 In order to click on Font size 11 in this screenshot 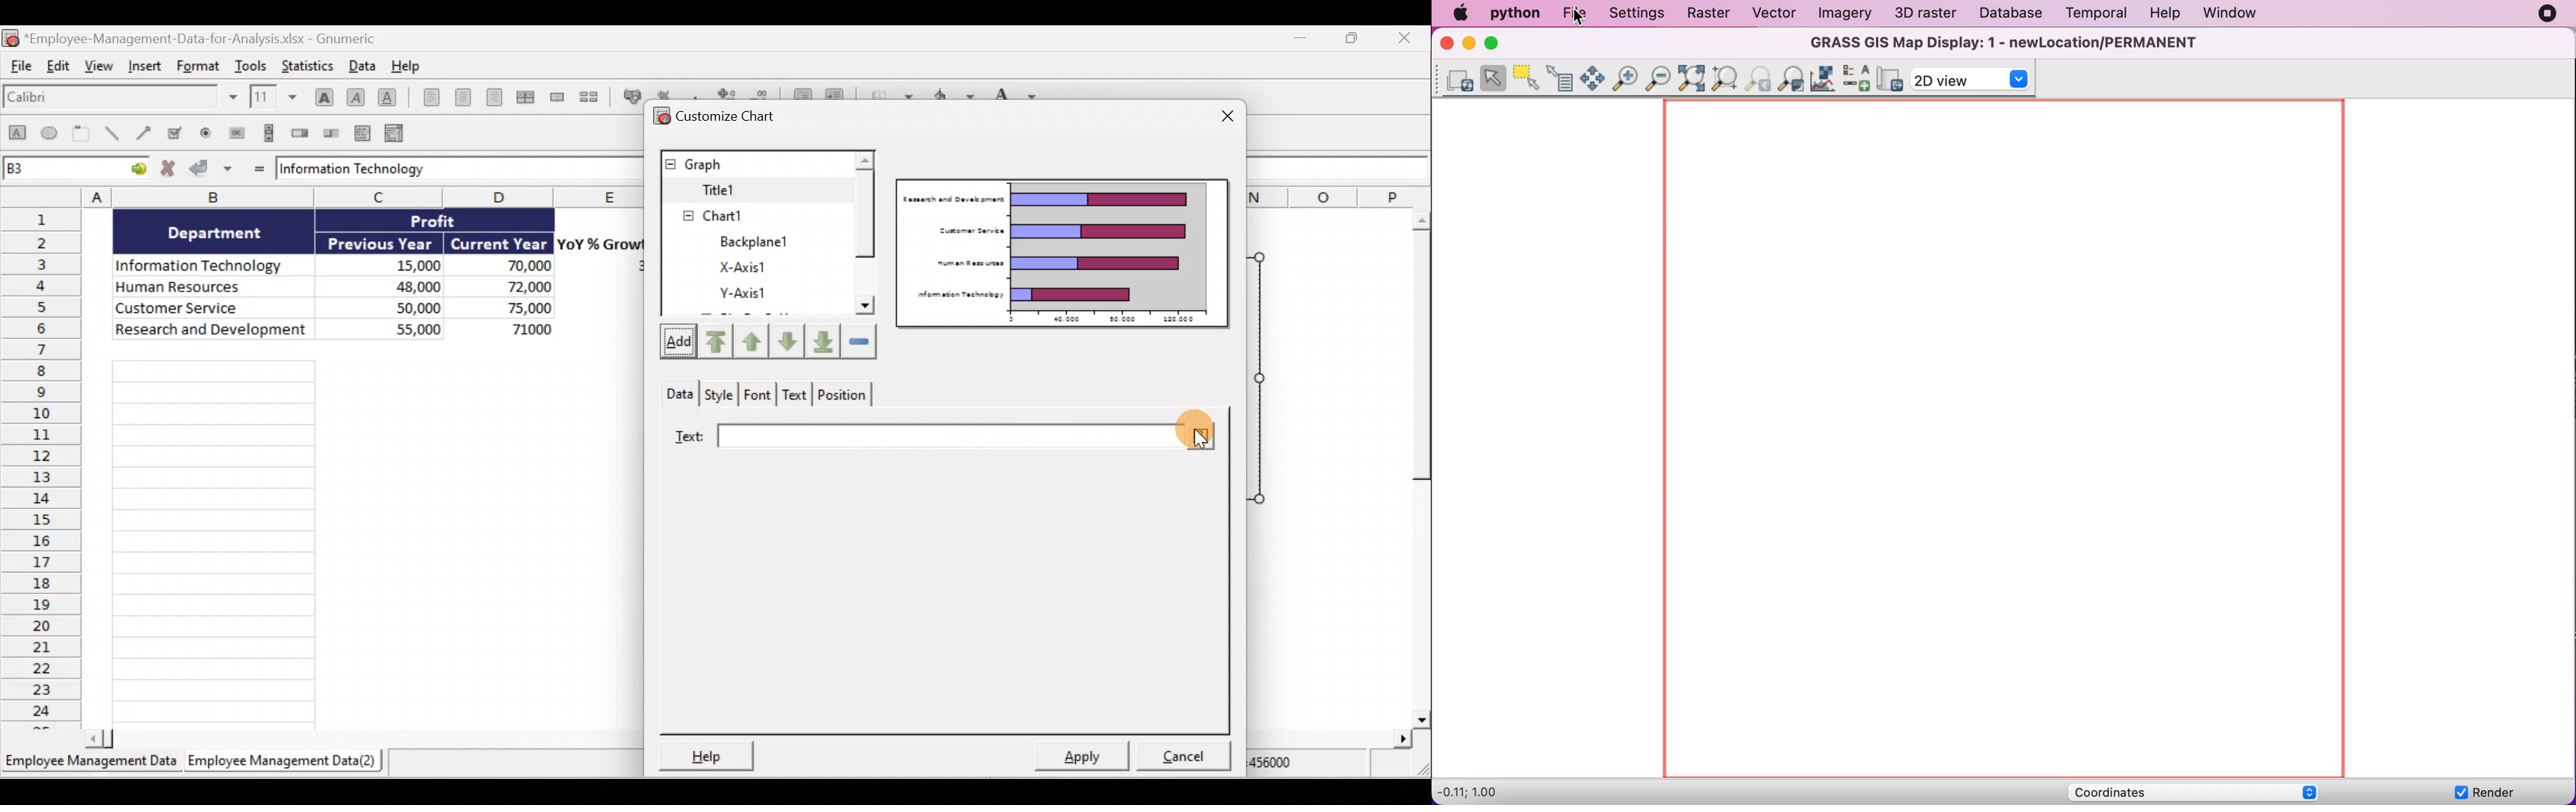, I will do `click(271, 96)`.